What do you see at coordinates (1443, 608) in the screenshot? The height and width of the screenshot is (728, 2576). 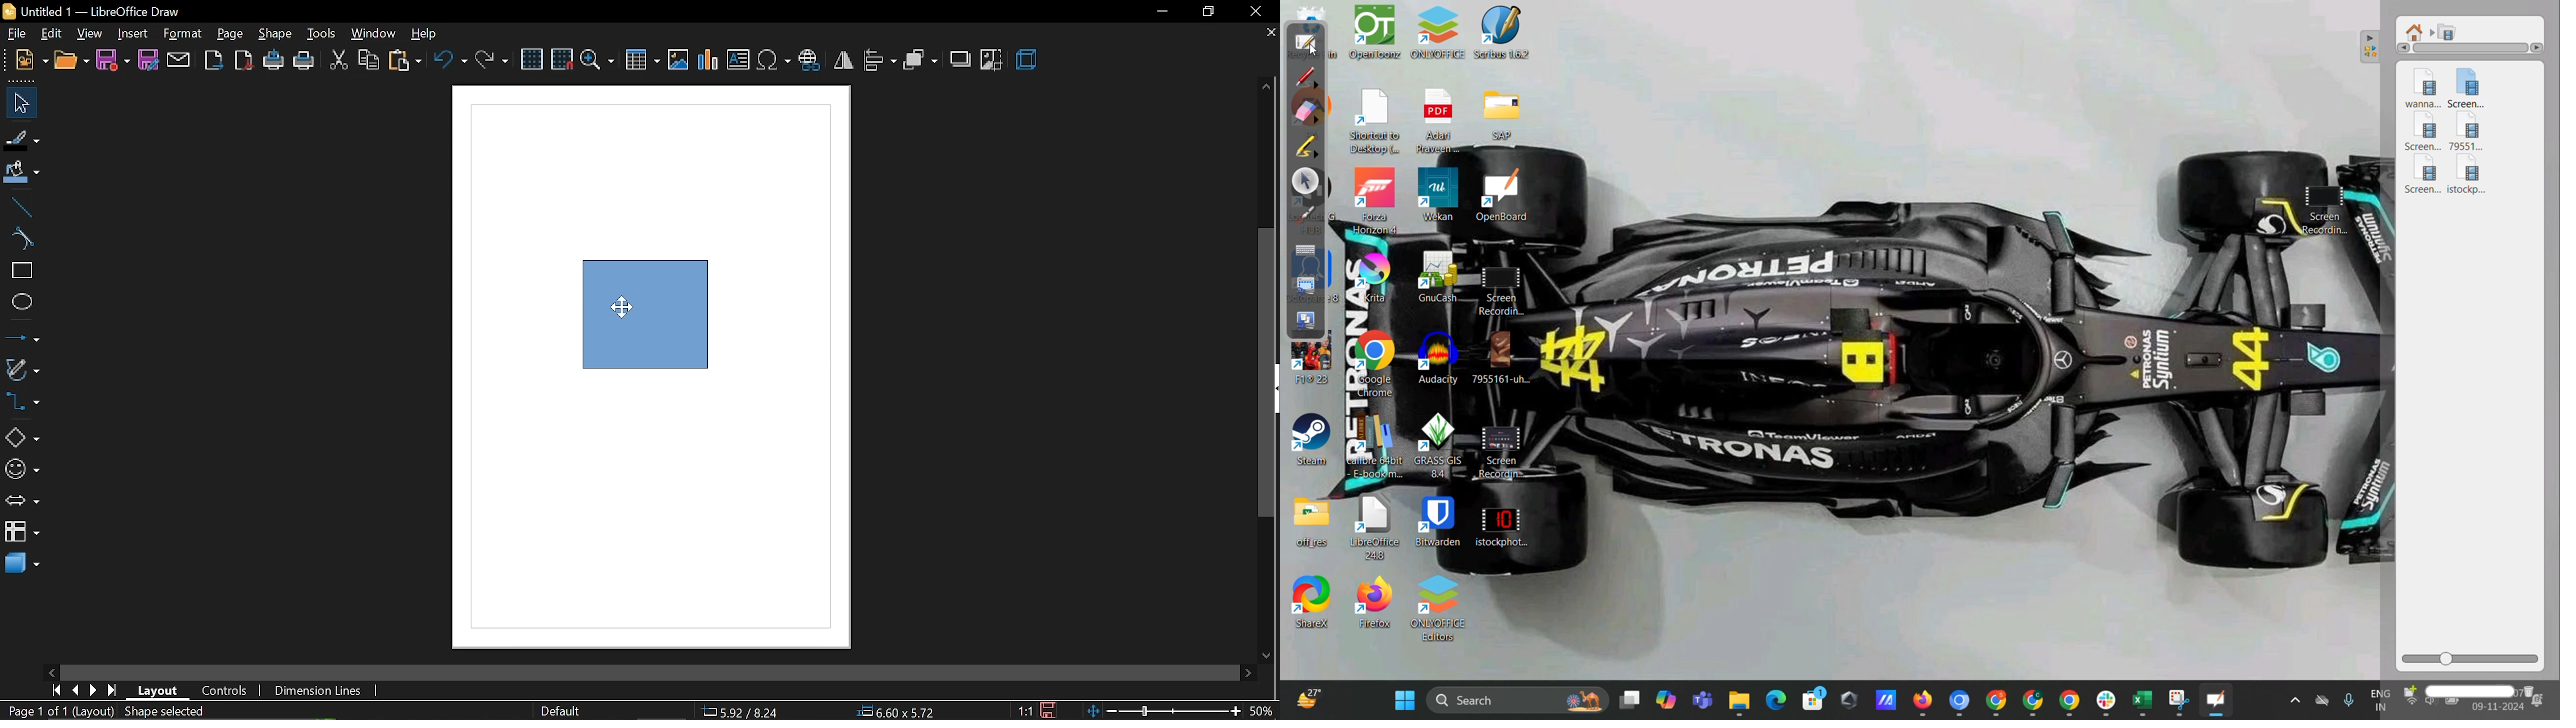 I see `Onlyoffice editors` at bounding box center [1443, 608].